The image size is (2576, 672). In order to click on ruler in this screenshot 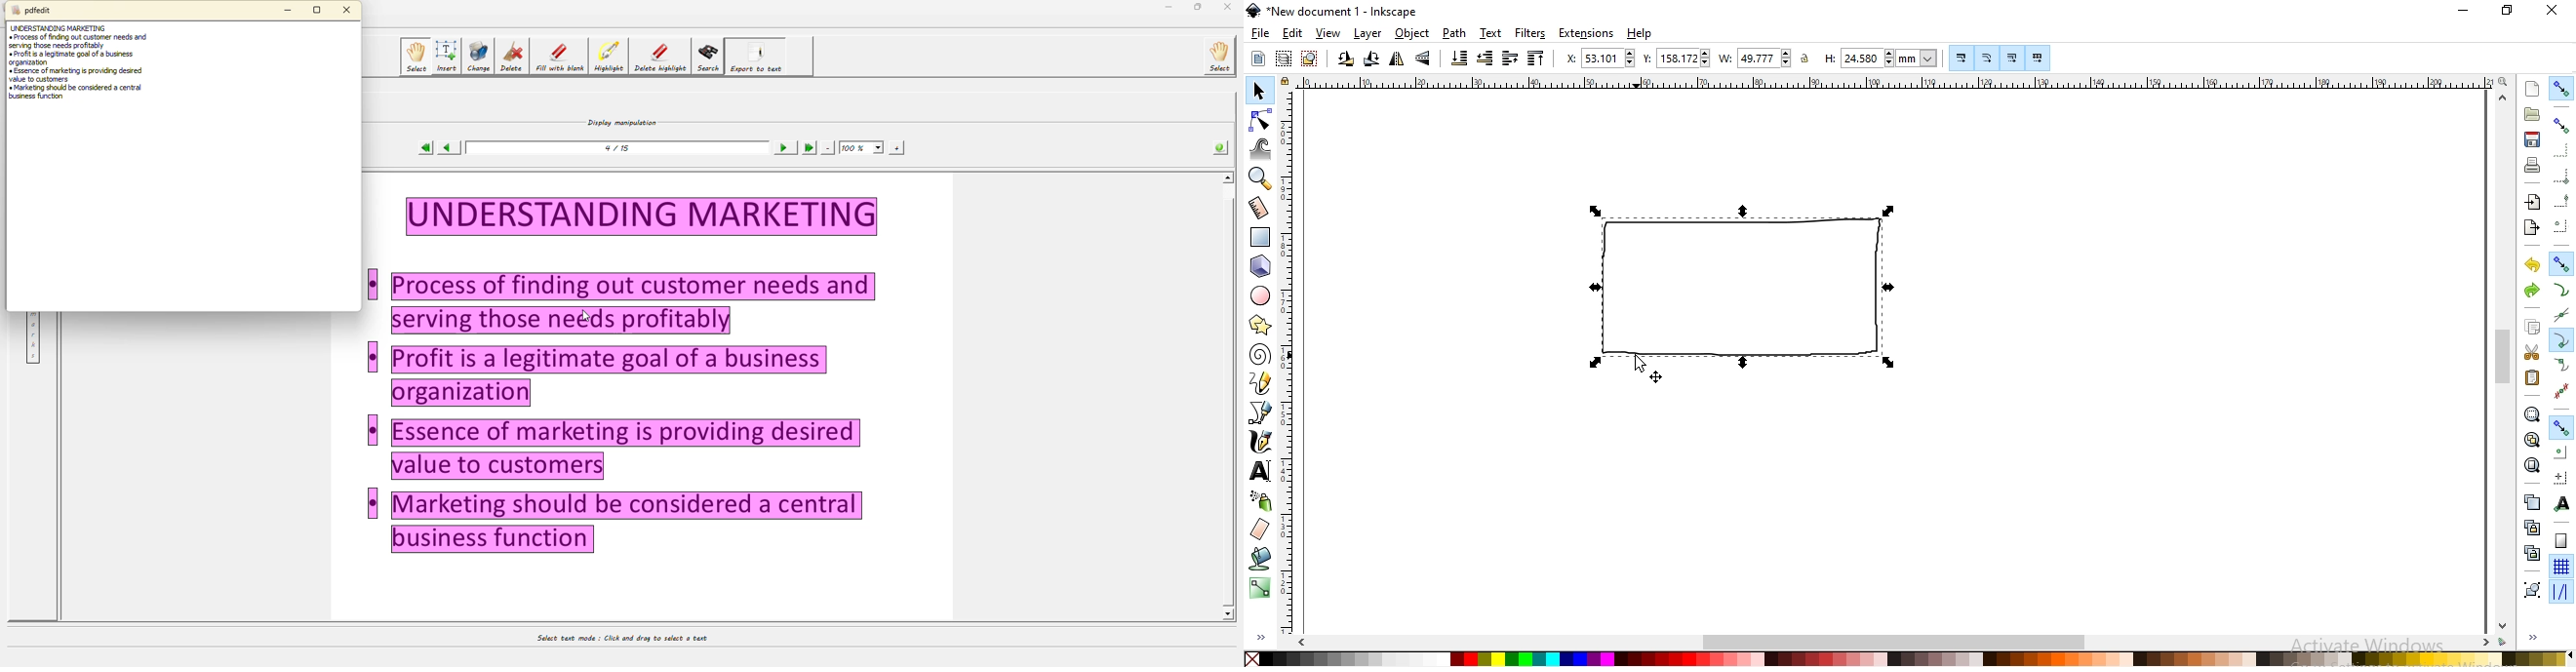, I will do `click(1292, 367)`.